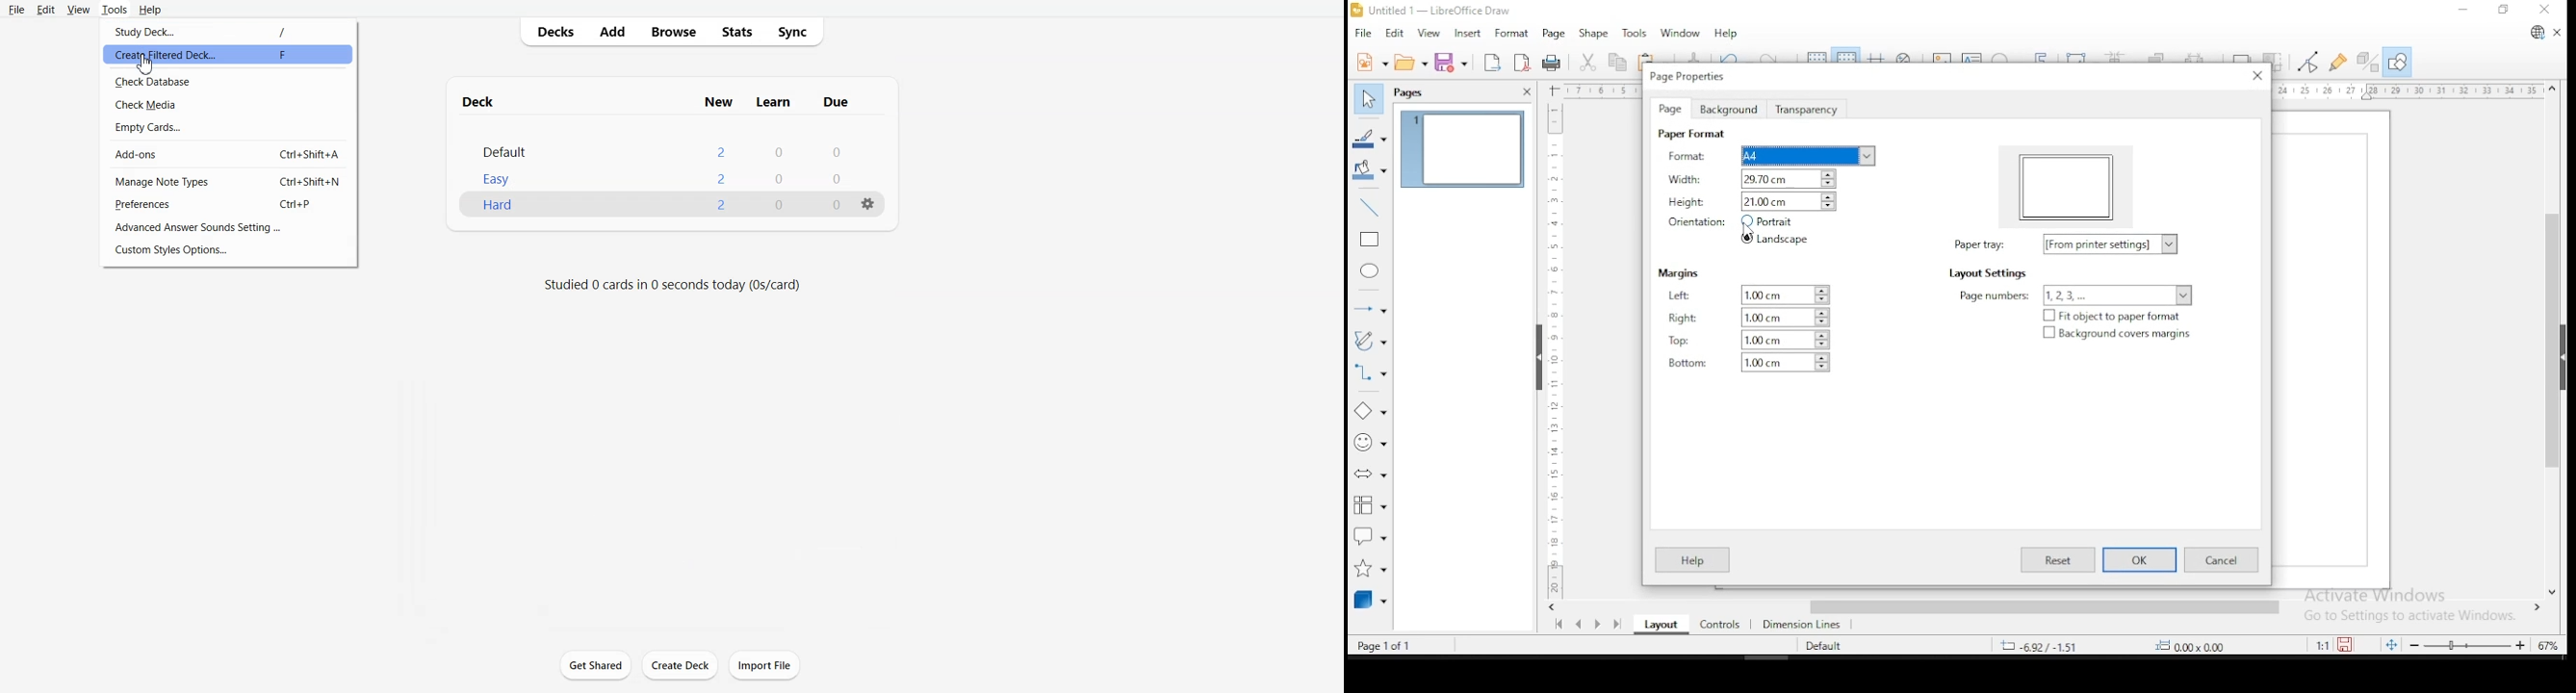 The width and height of the screenshot is (2576, 700). Describe the element at coordinates (1371, 208) in the screenshot. I see `insert line` at that location.